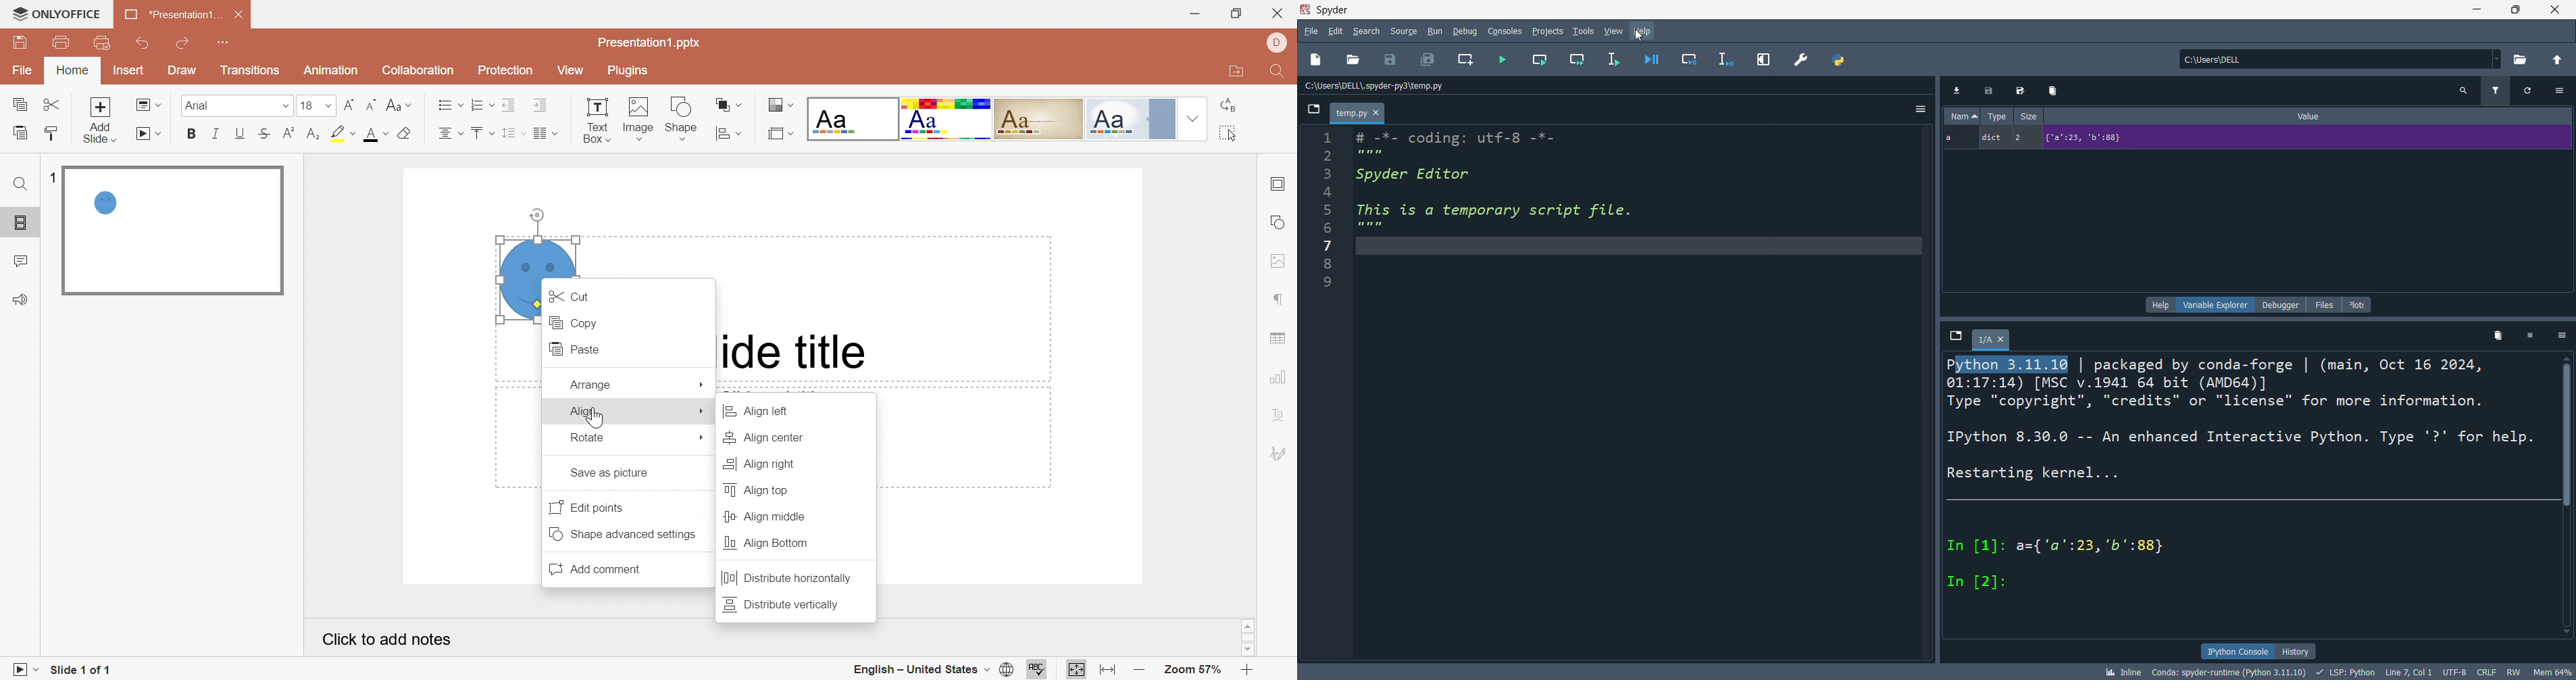  What do you see at coordinates (99, 132) in the screenshot?
I see `add slide with theme` at bounding box center [99, 132].